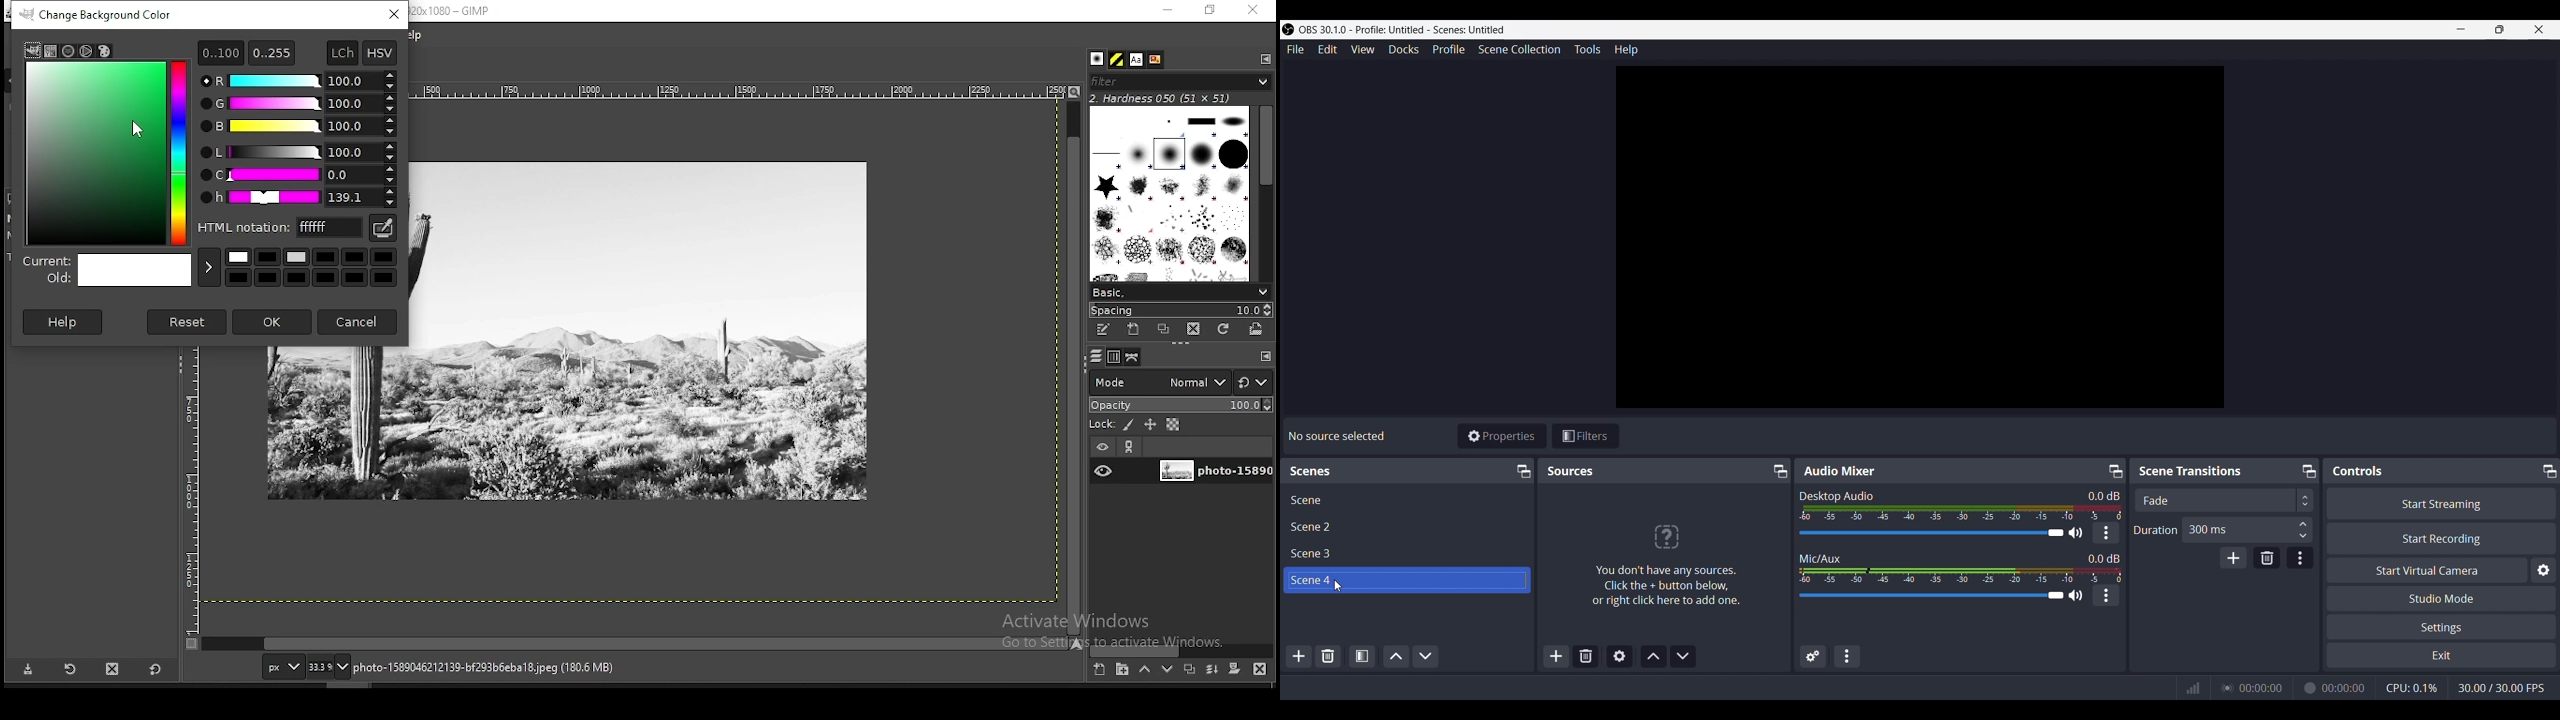 This screenshot has width=2576, height=728. I want to click on Volume Meter, so click(1960, 575).